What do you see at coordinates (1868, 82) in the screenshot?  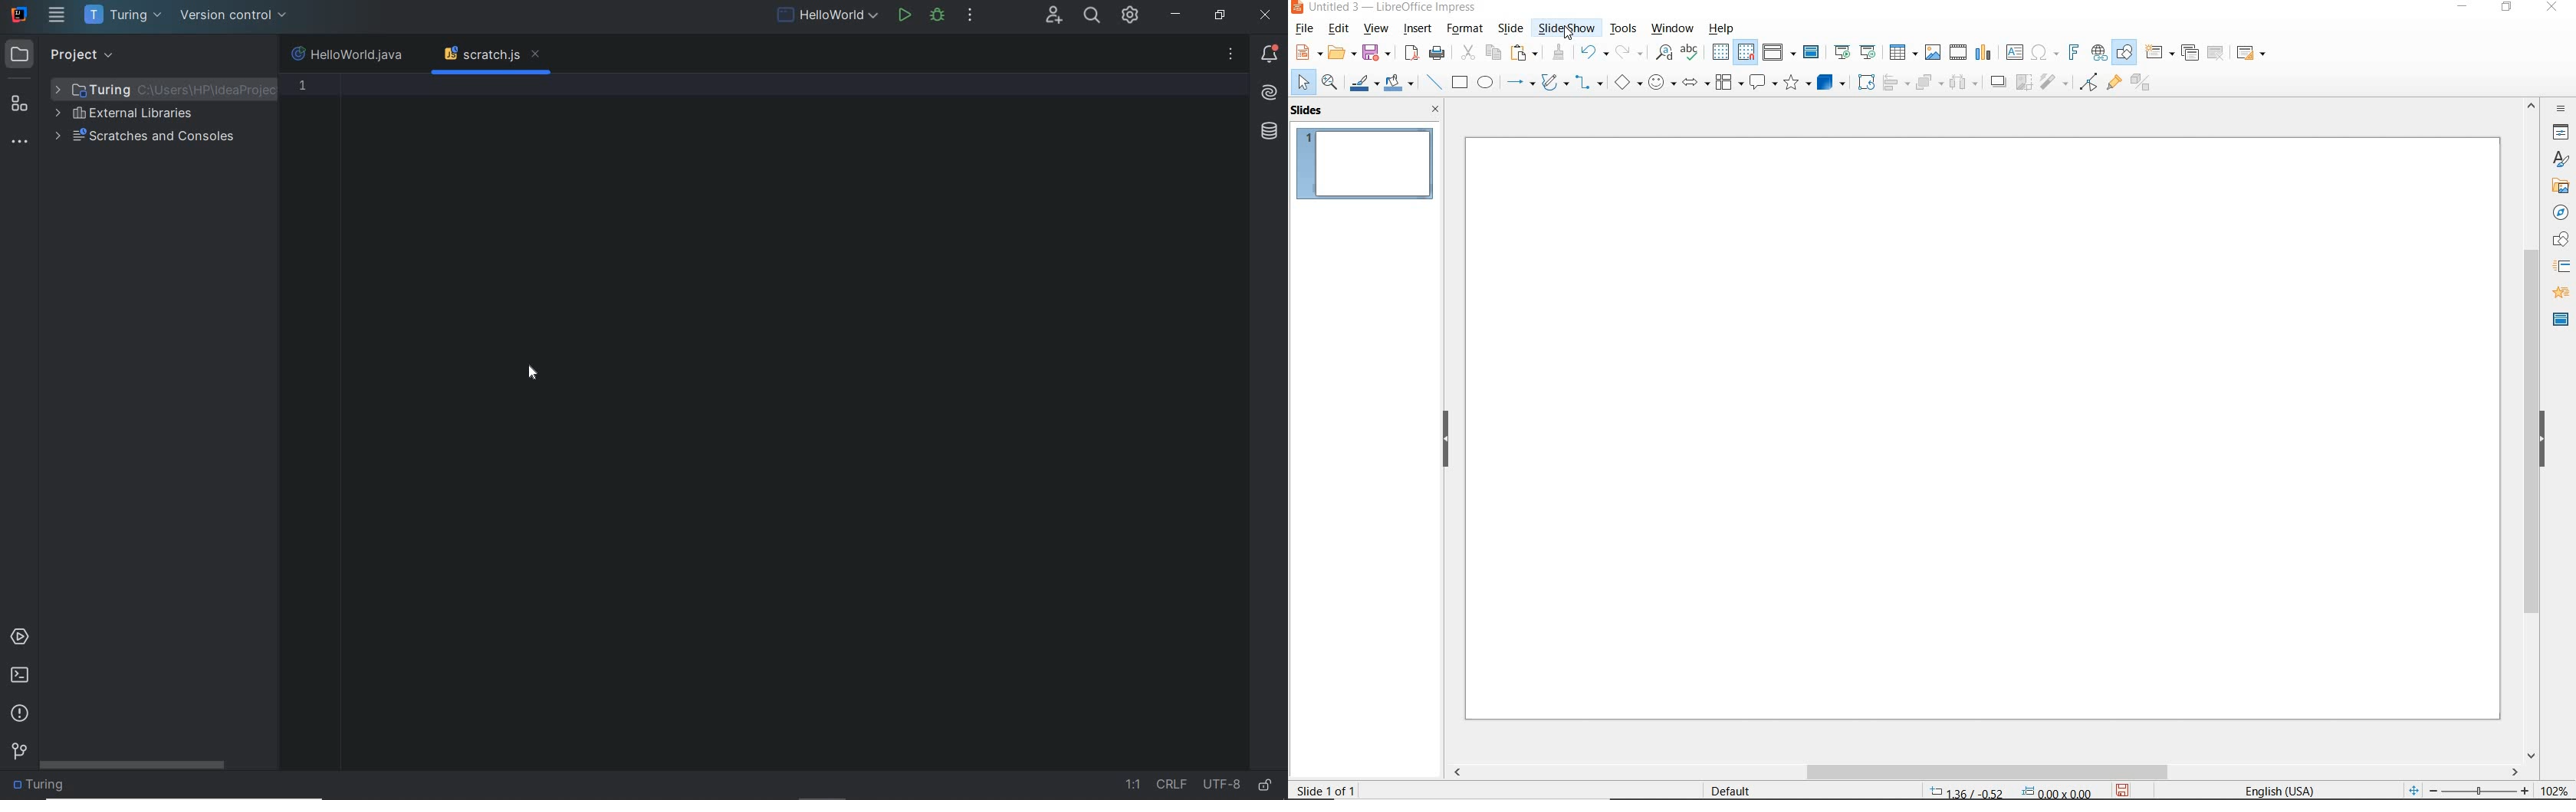 I see `ROTATE` at bounding box center [1868, 82].